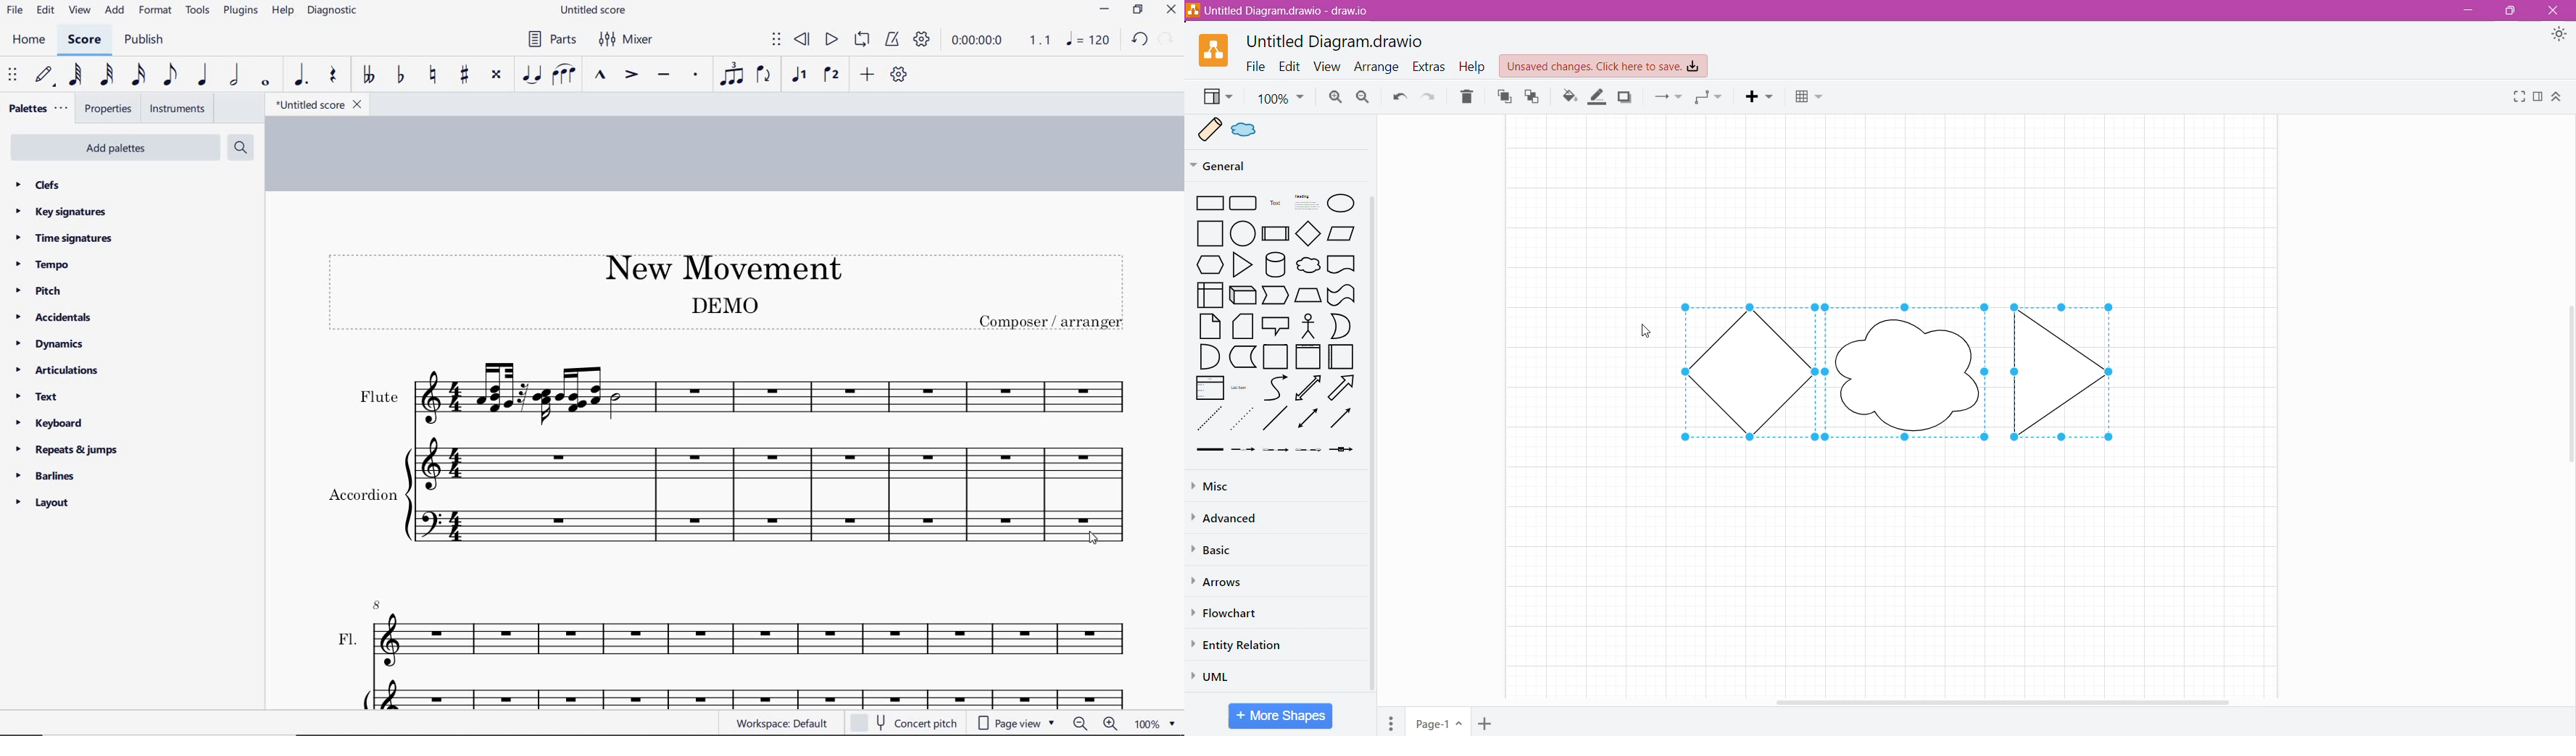  I want to click on metronome, so click(892, 39).